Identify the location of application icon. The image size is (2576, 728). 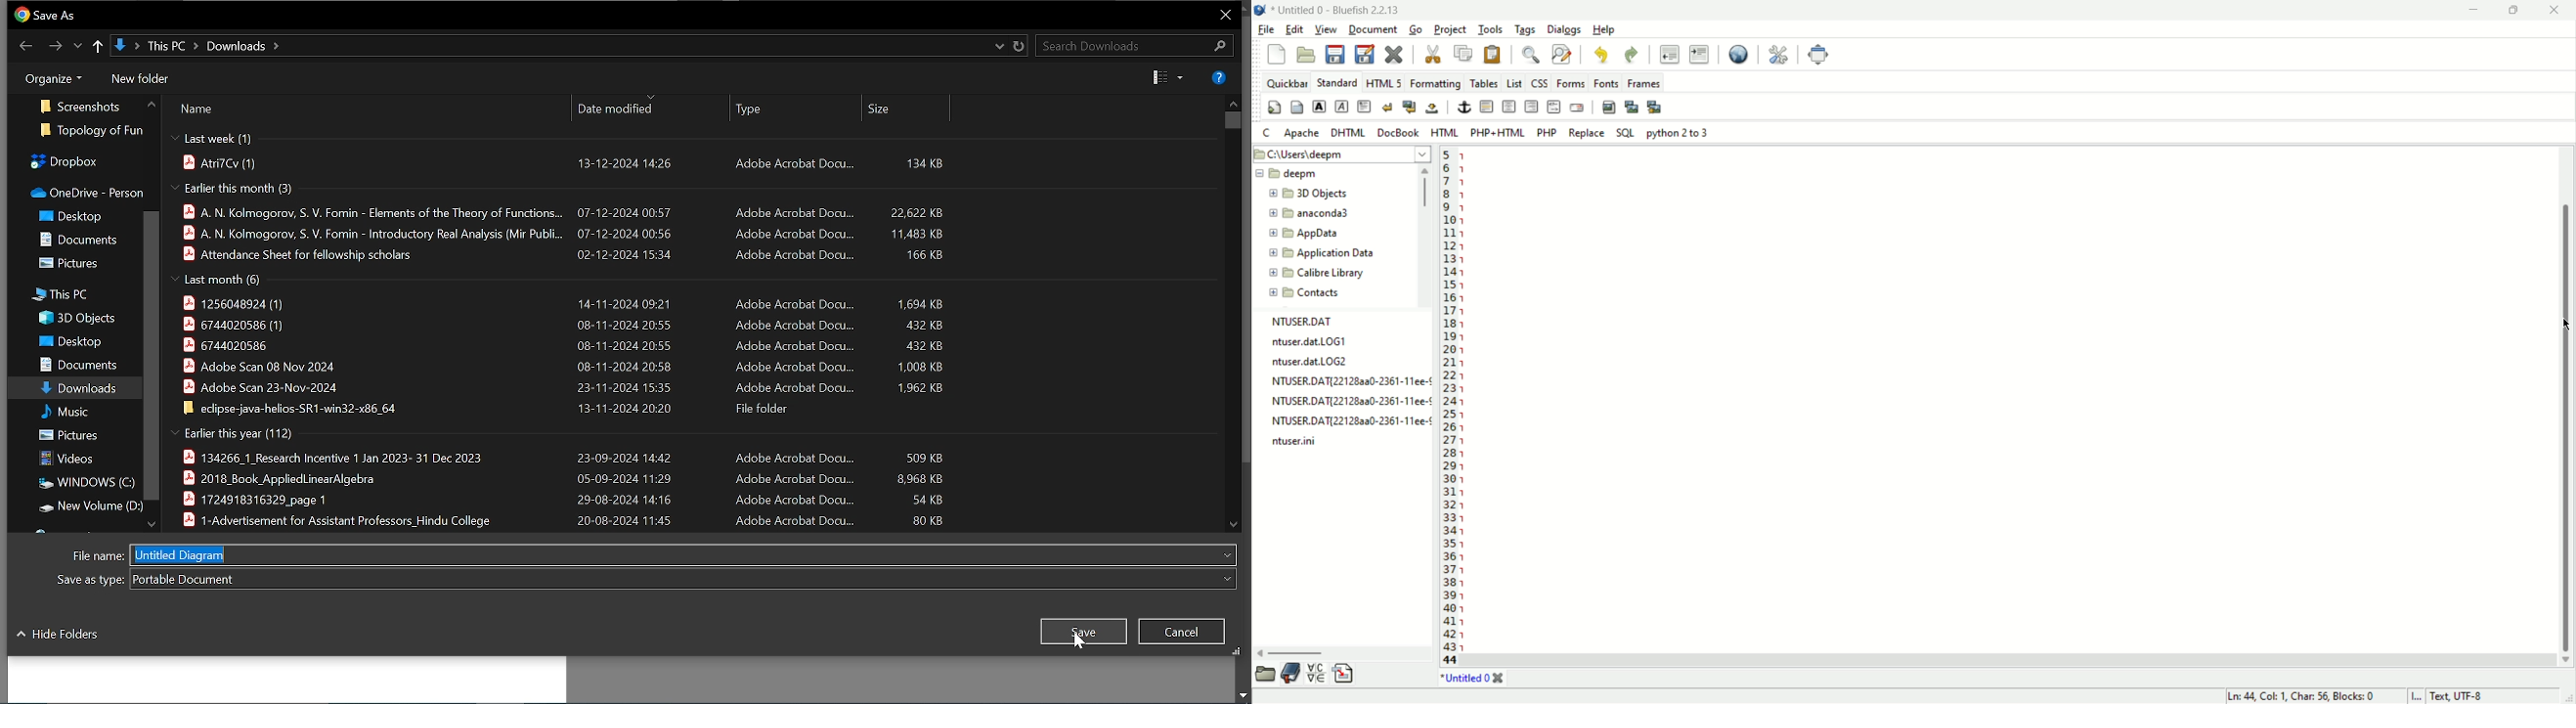
(1260, 10).